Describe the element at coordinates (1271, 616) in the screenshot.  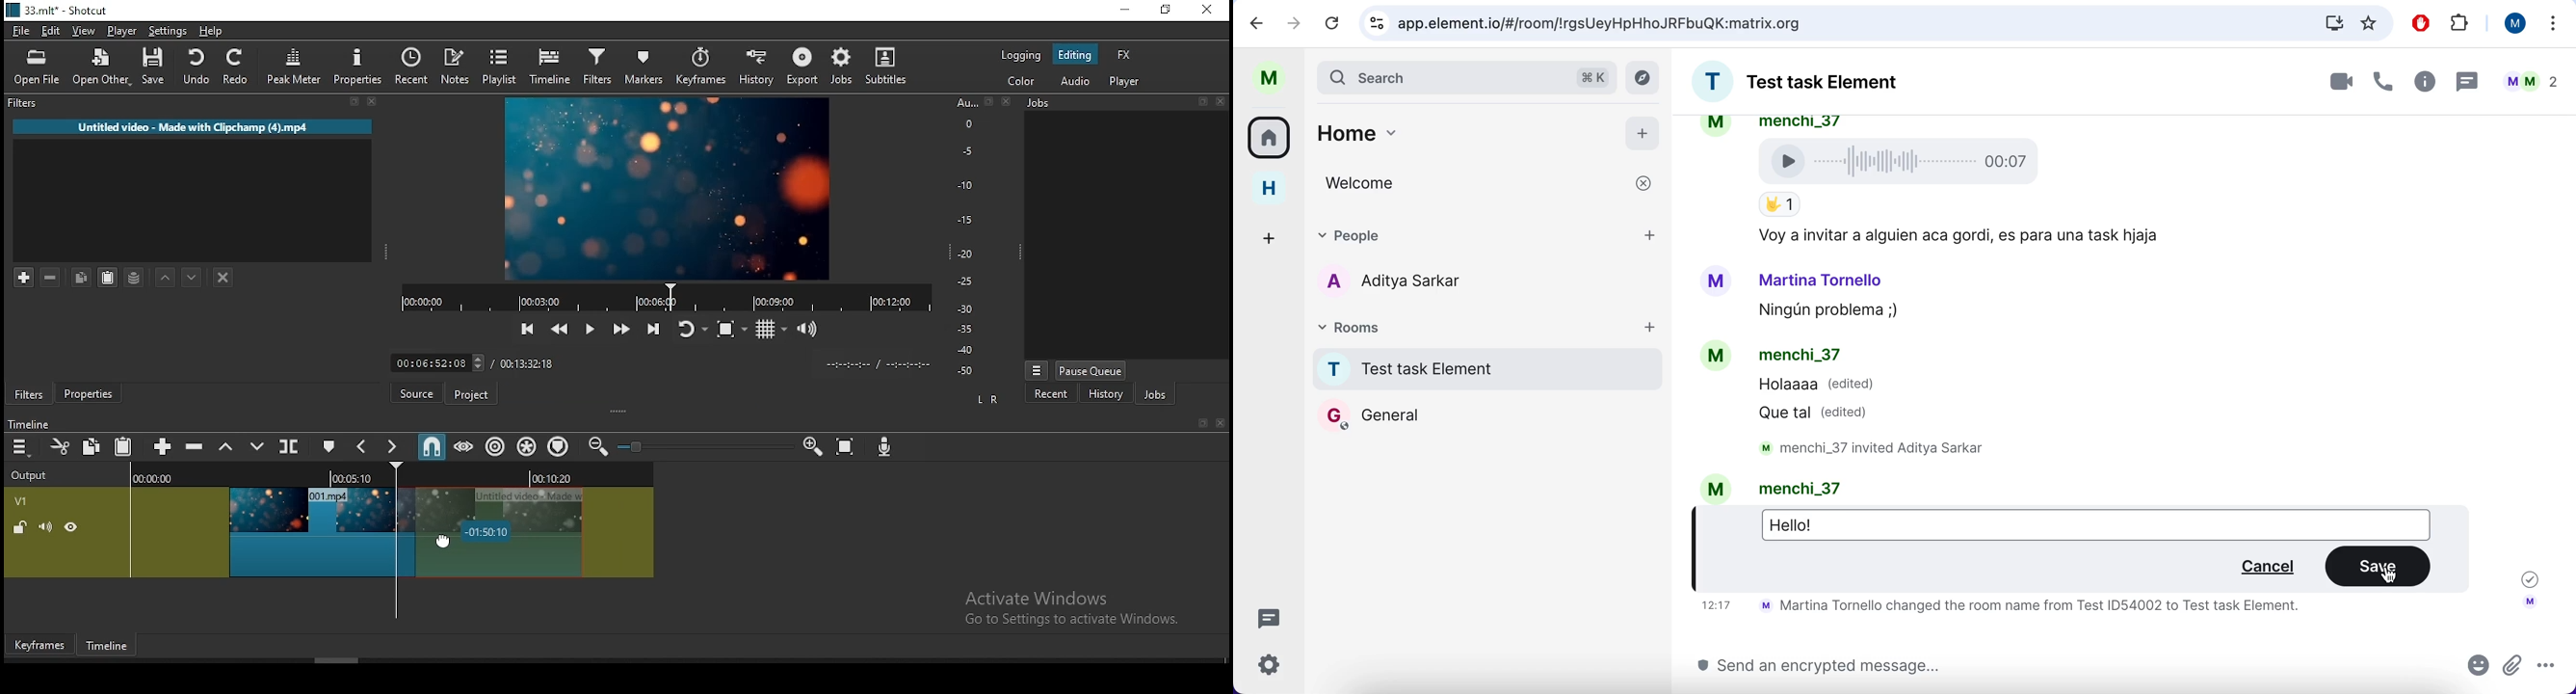
I see `threads` at that location.